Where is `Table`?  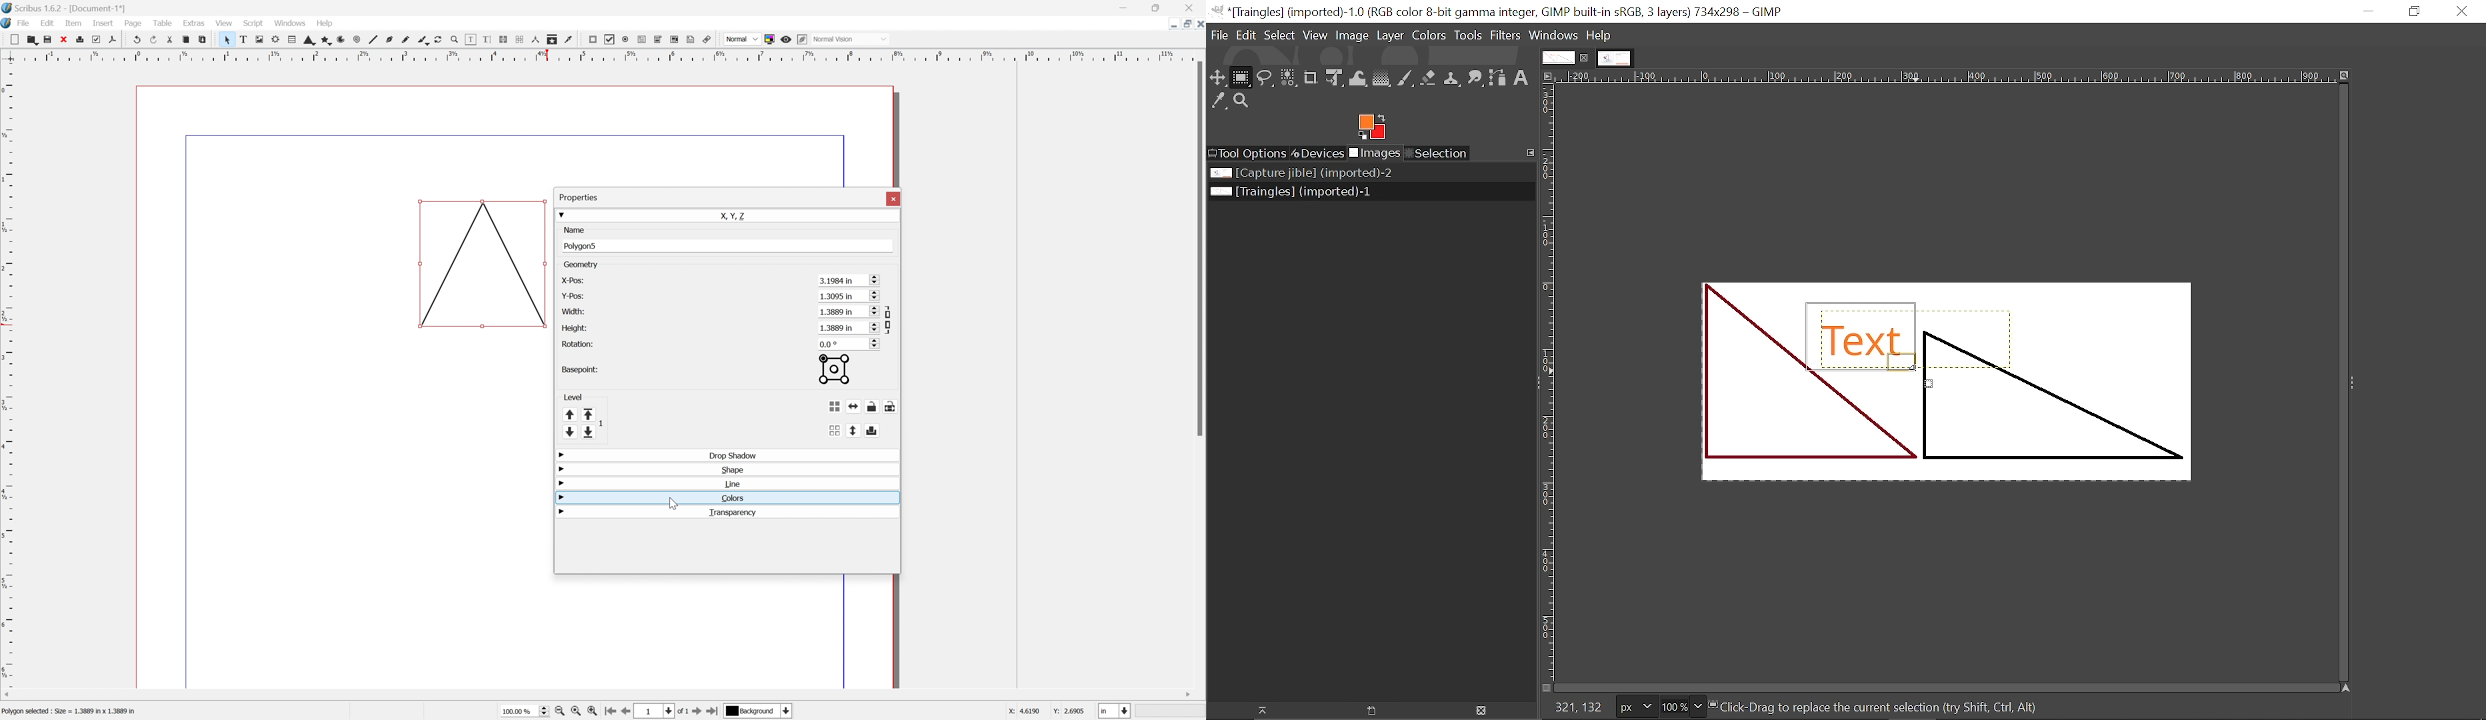
Table is located at coordinates (163, 23).